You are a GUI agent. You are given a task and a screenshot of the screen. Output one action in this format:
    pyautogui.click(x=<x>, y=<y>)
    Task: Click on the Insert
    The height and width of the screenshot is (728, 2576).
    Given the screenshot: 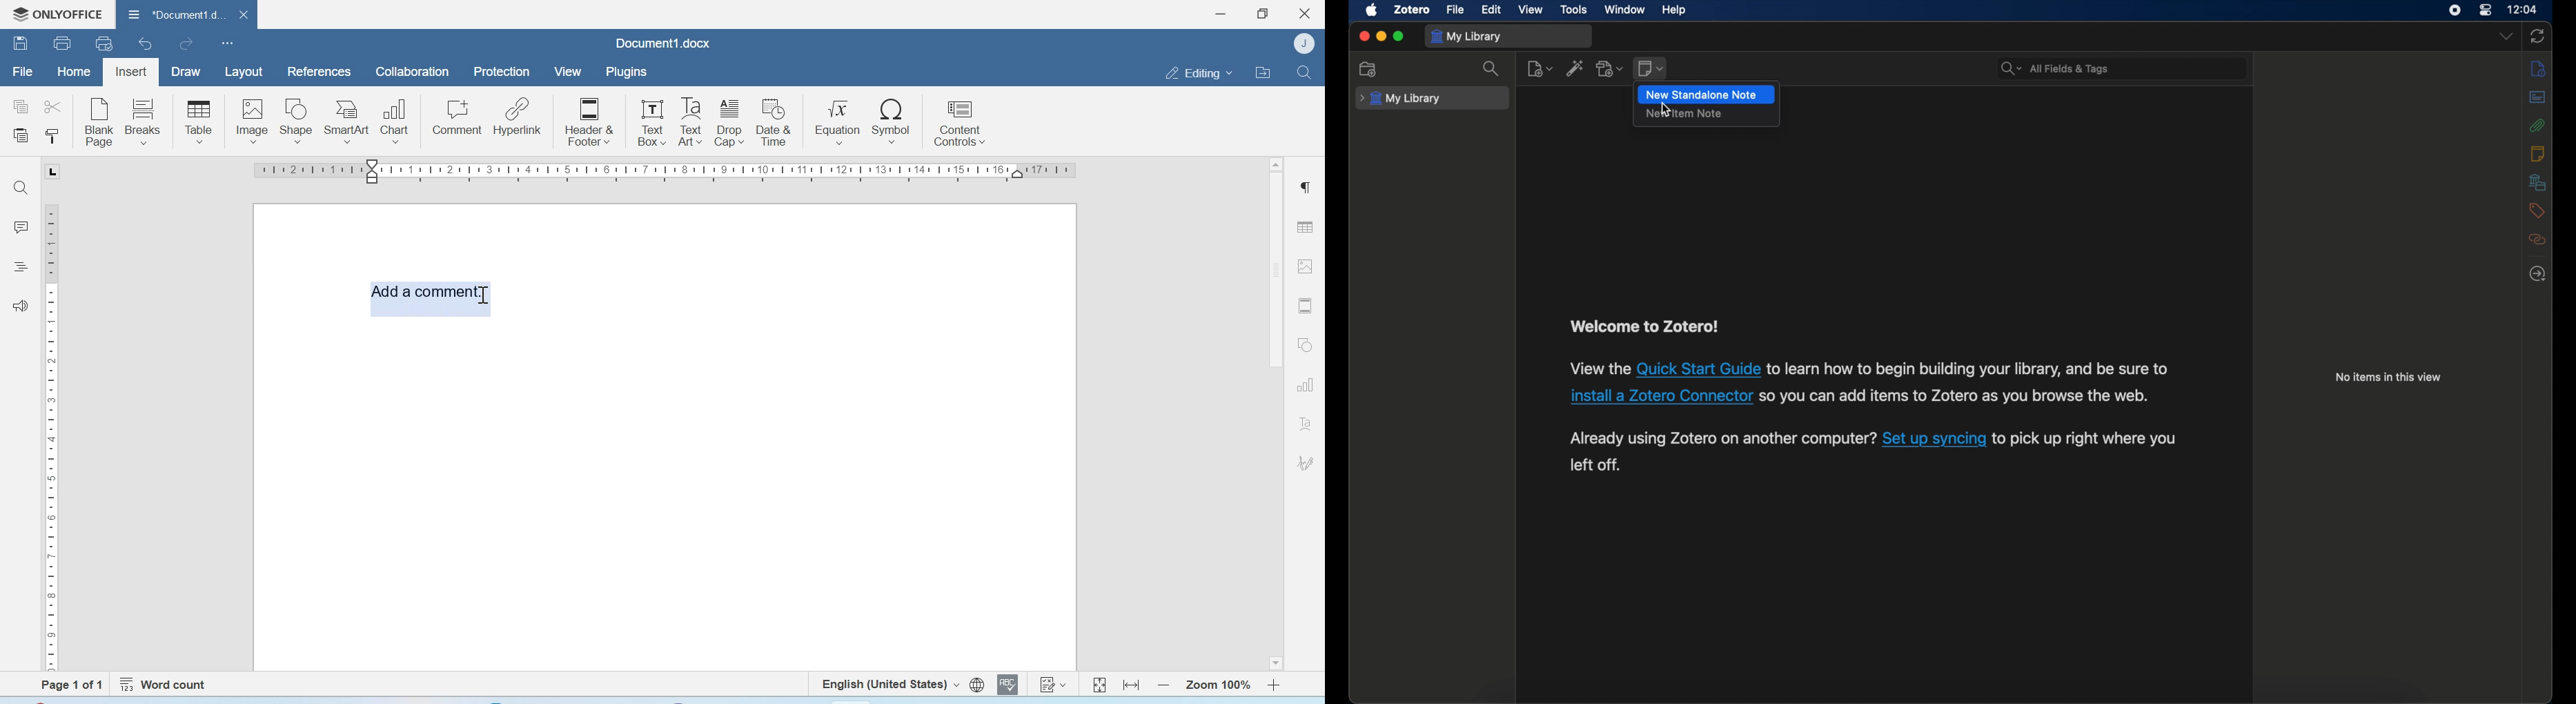 What is the action you would take?
    pyautogui.click(x=130, y=72)
    